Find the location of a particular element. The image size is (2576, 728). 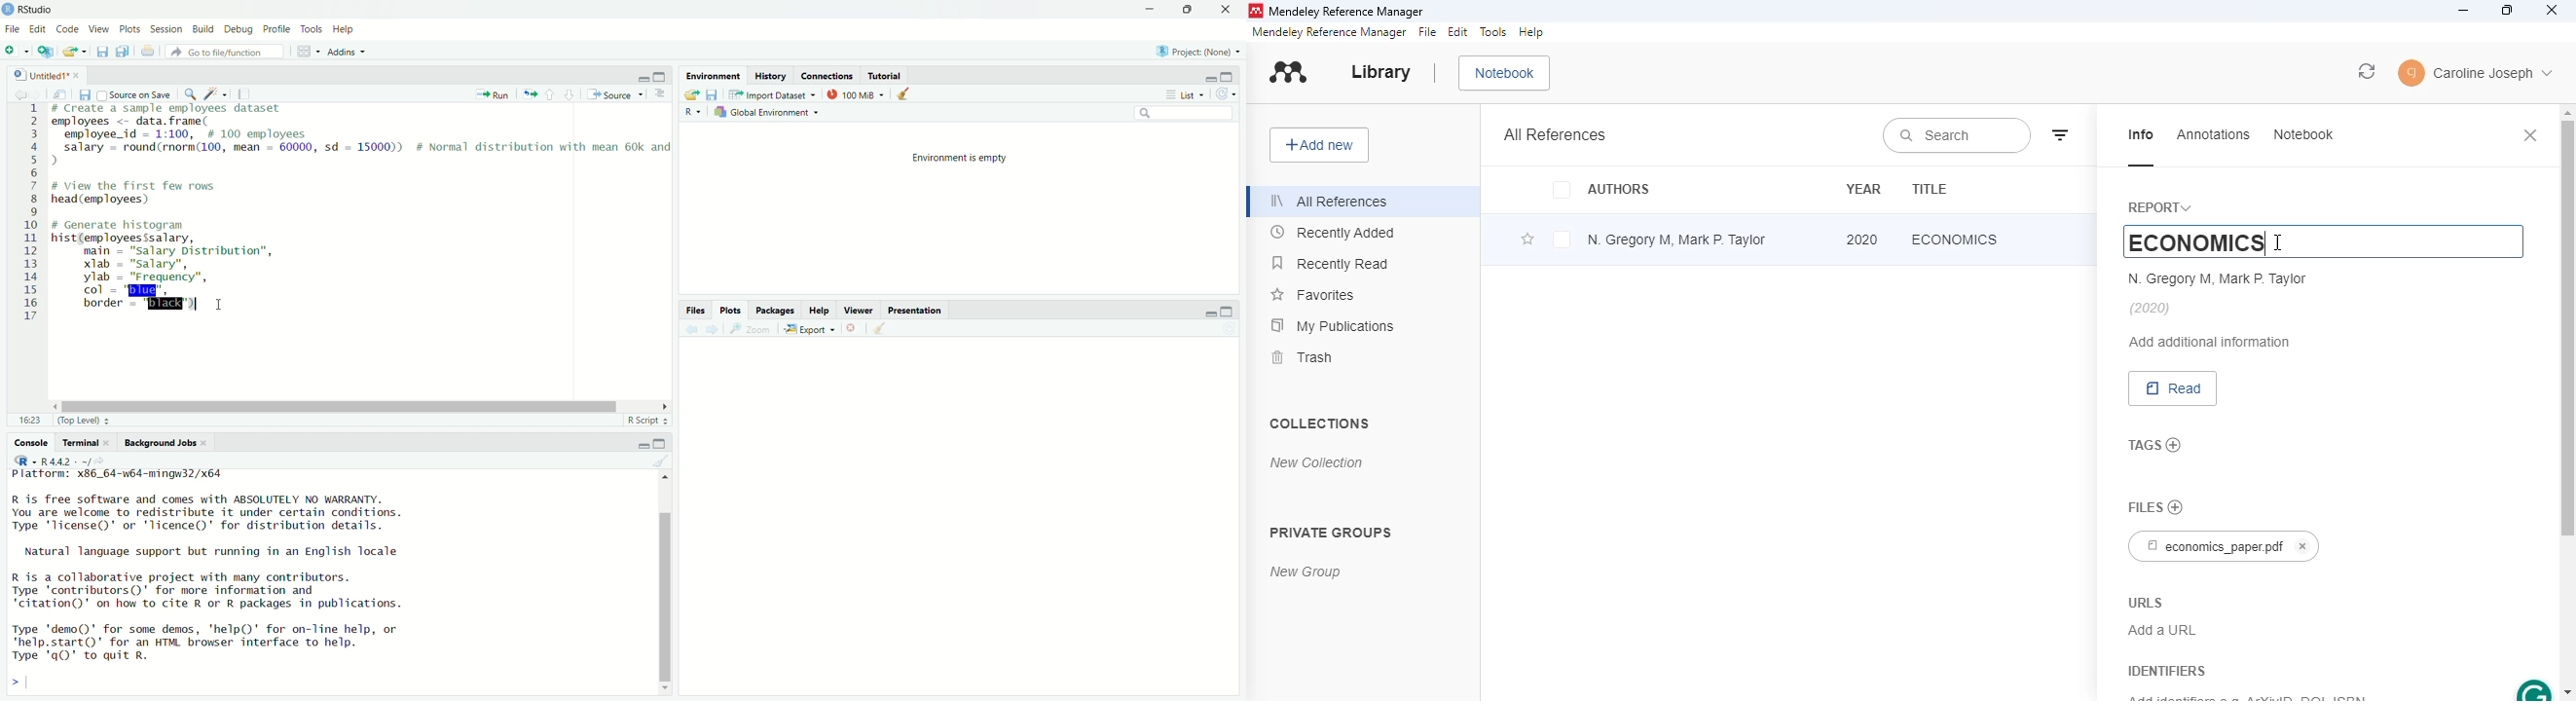

View is located at coordinates (99, 29).